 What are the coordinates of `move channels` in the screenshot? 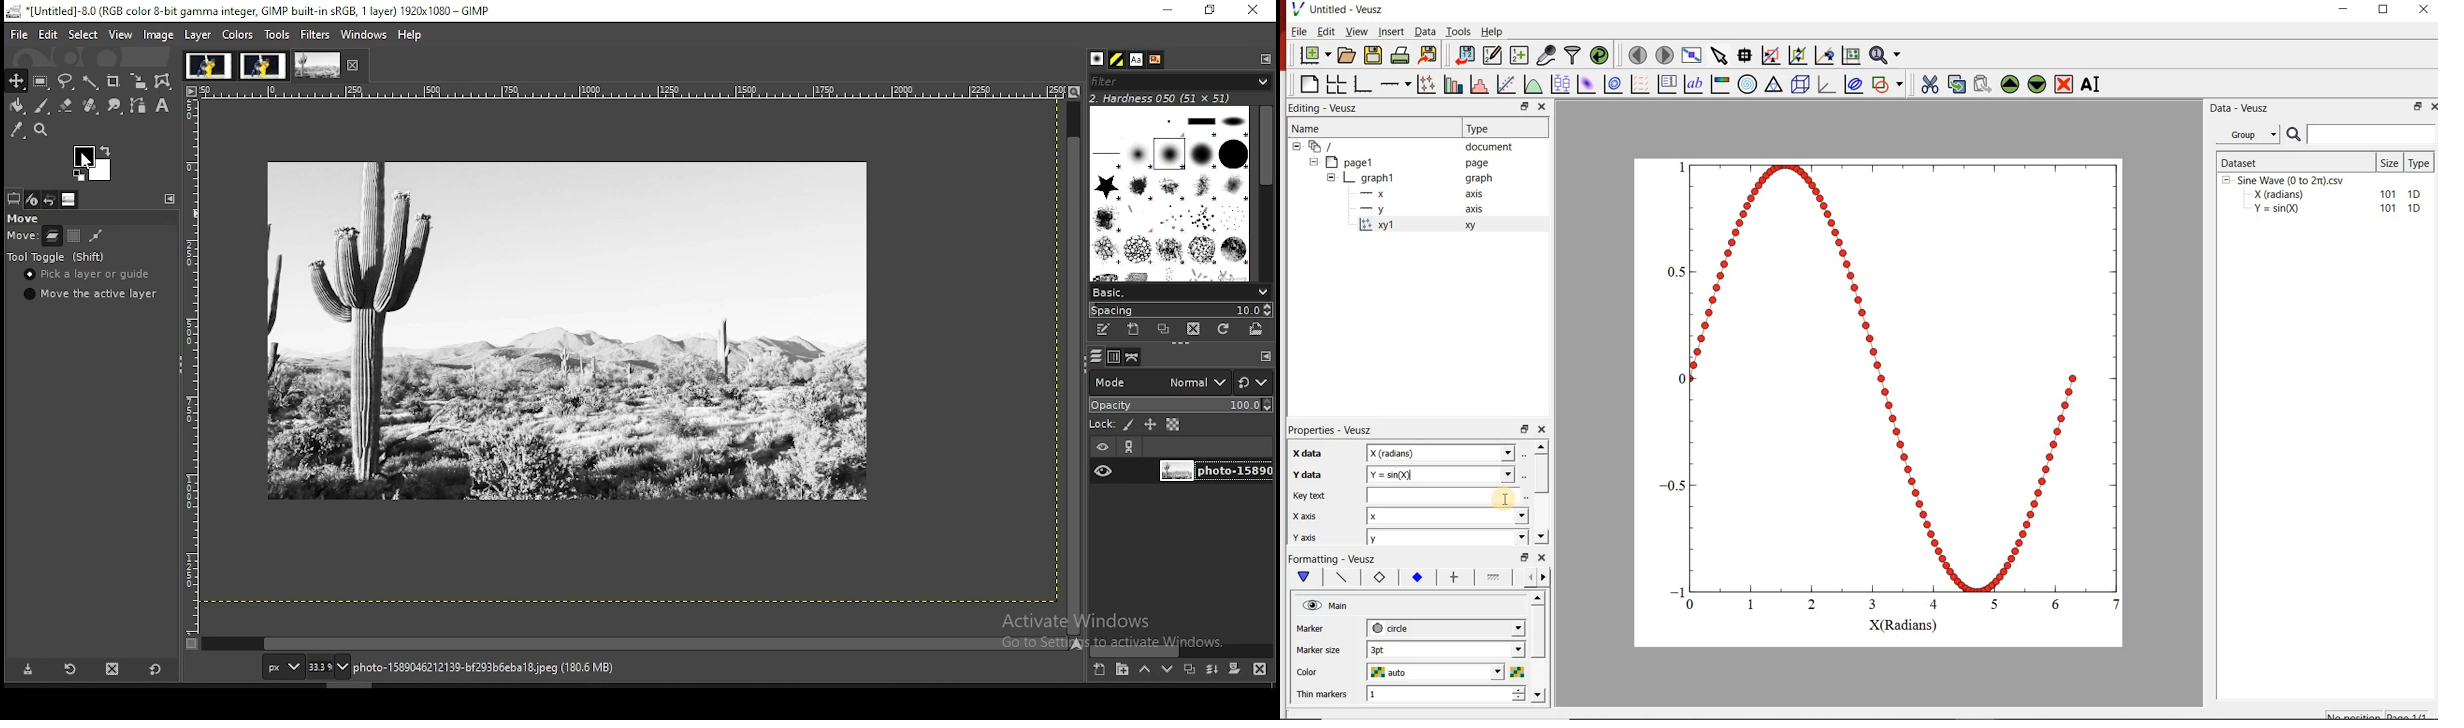 It's located at (74, 235).